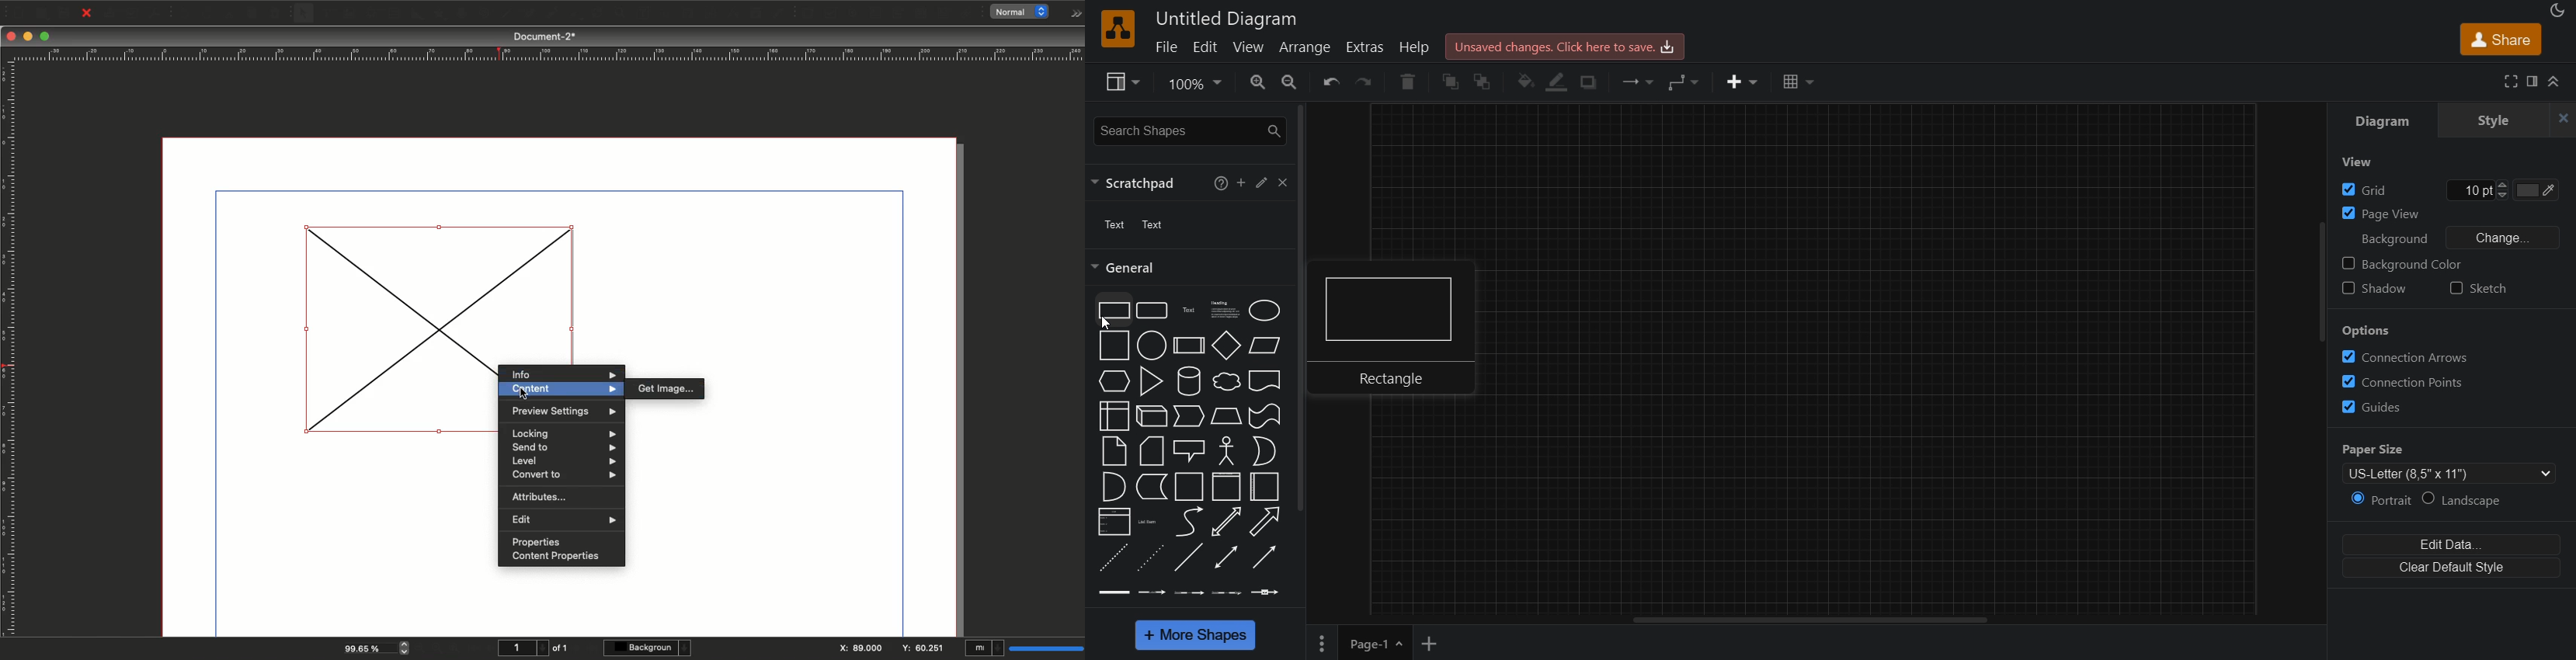 This screenshot has width=2576, height=672. What do you see at coordinates (1266, 417) in the screenshot?
I see `tape` at bounding box center [1266, 417].